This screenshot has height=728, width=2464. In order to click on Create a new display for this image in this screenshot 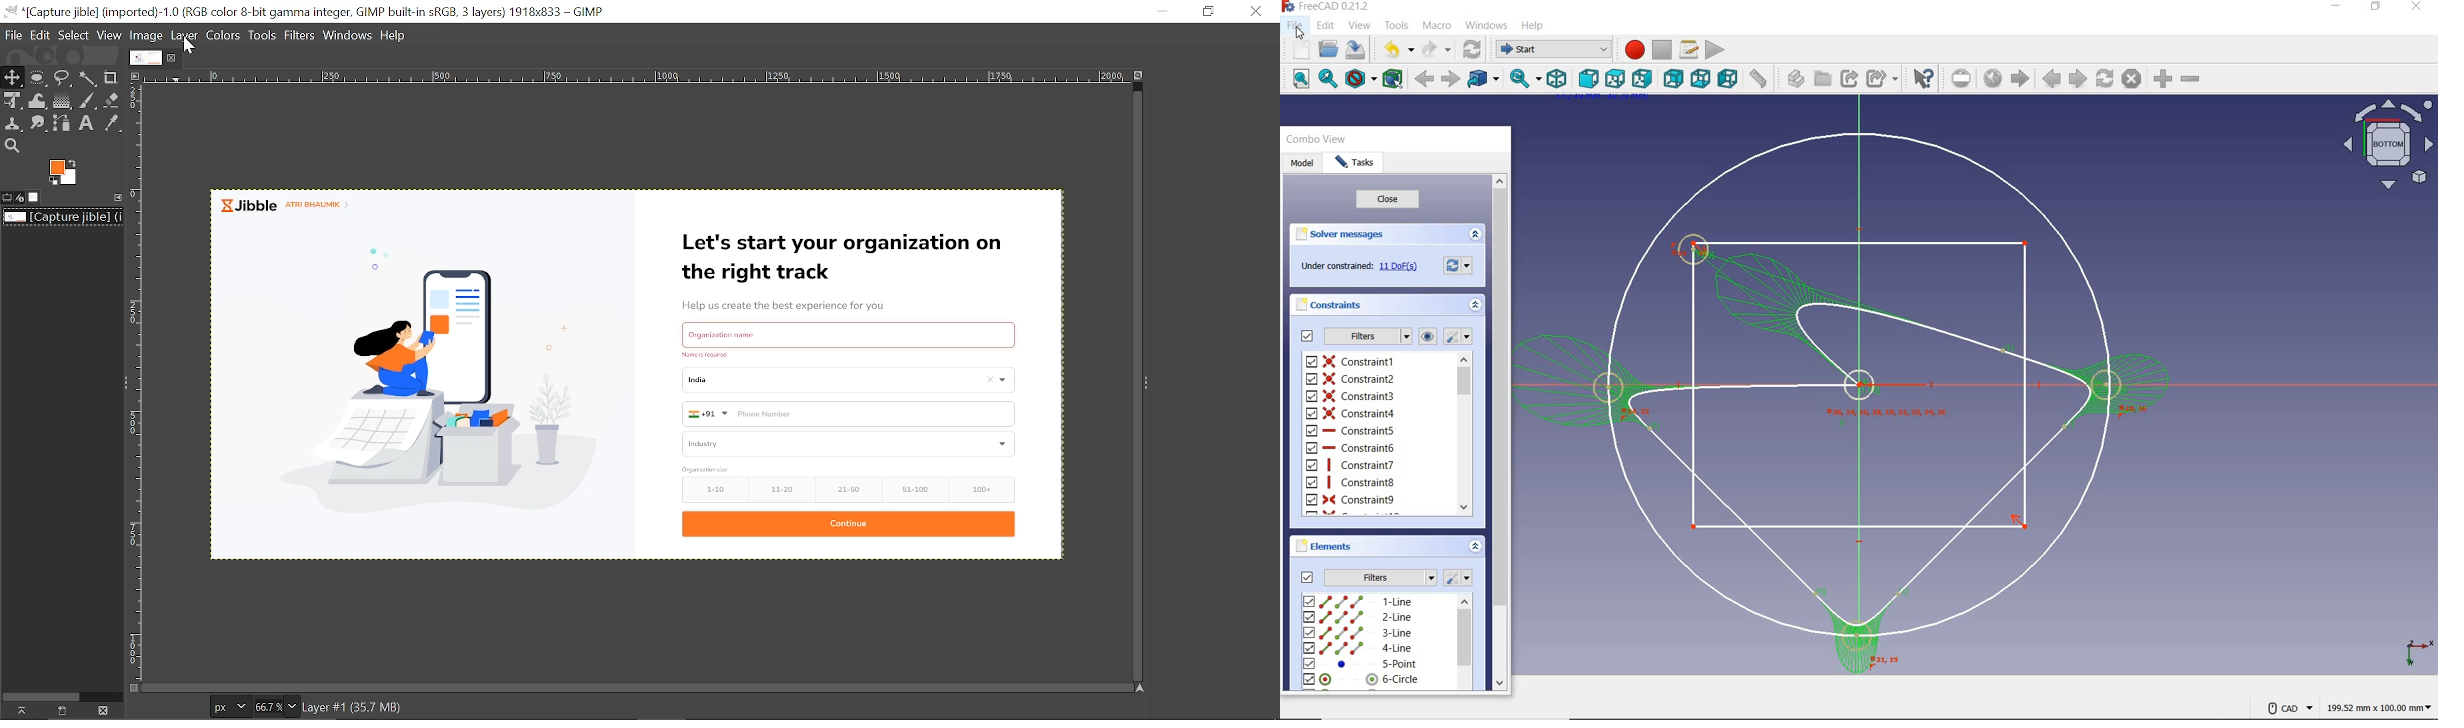, I will do `click(60, 711)`.